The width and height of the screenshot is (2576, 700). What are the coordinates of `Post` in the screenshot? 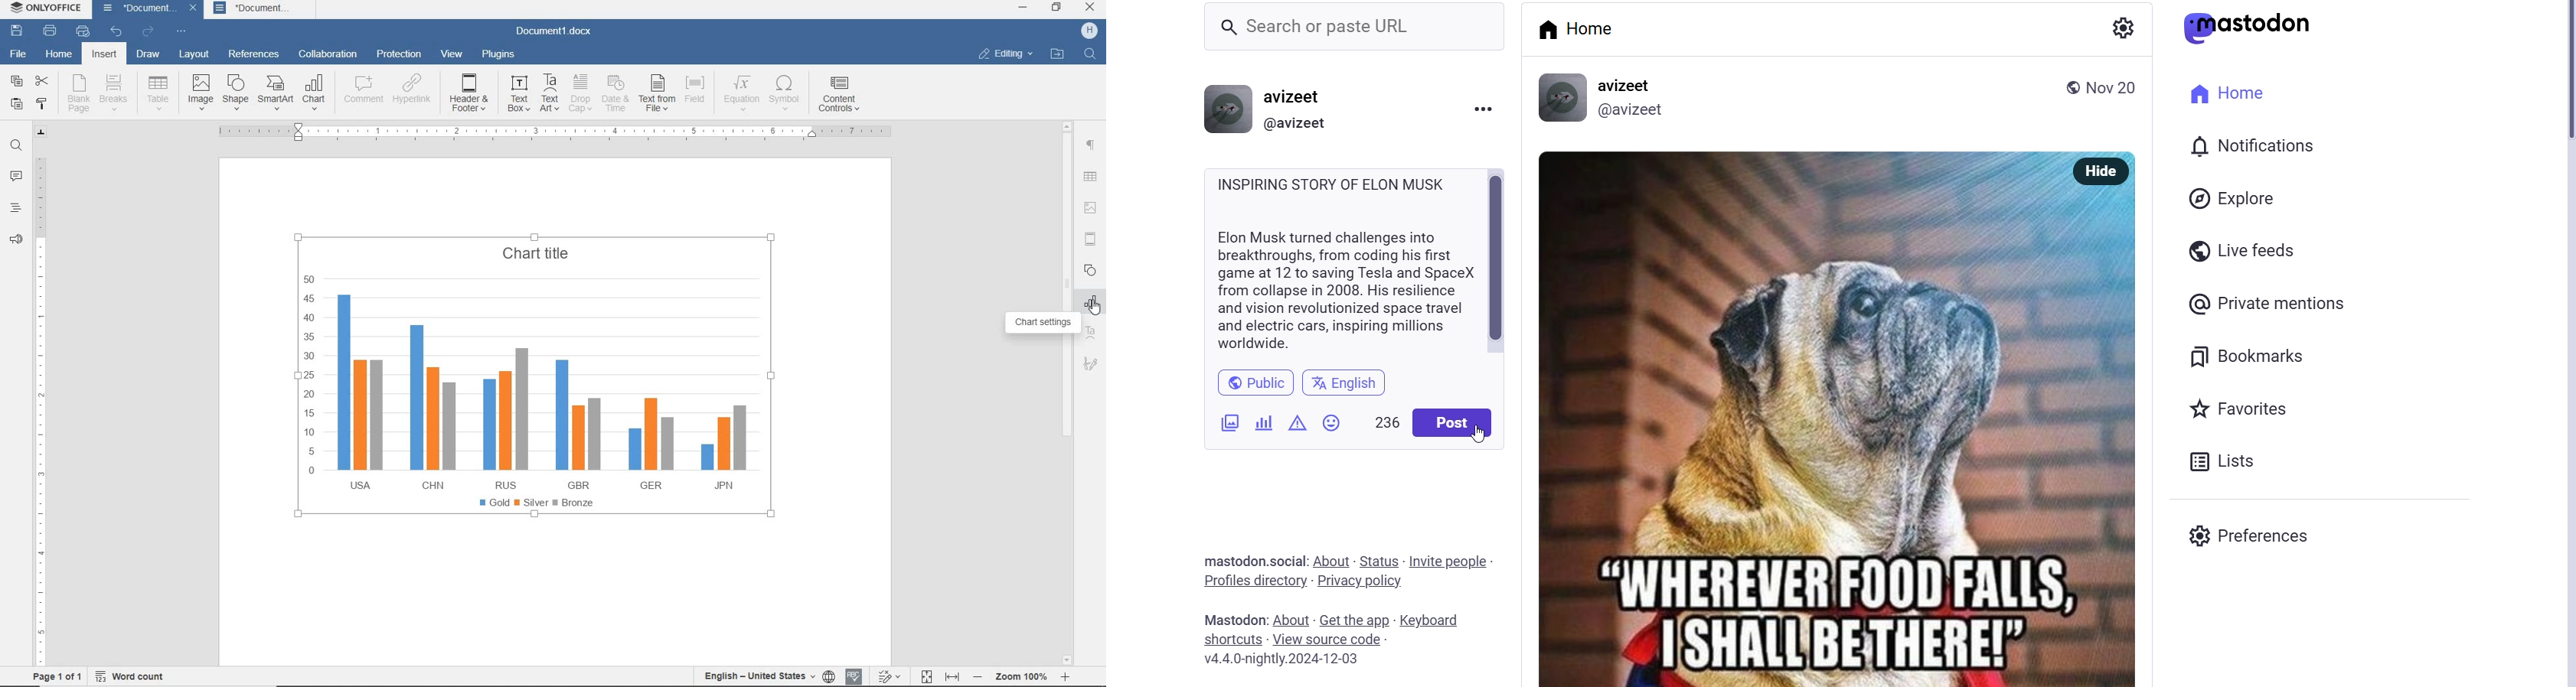 It's located at (1839, 441).